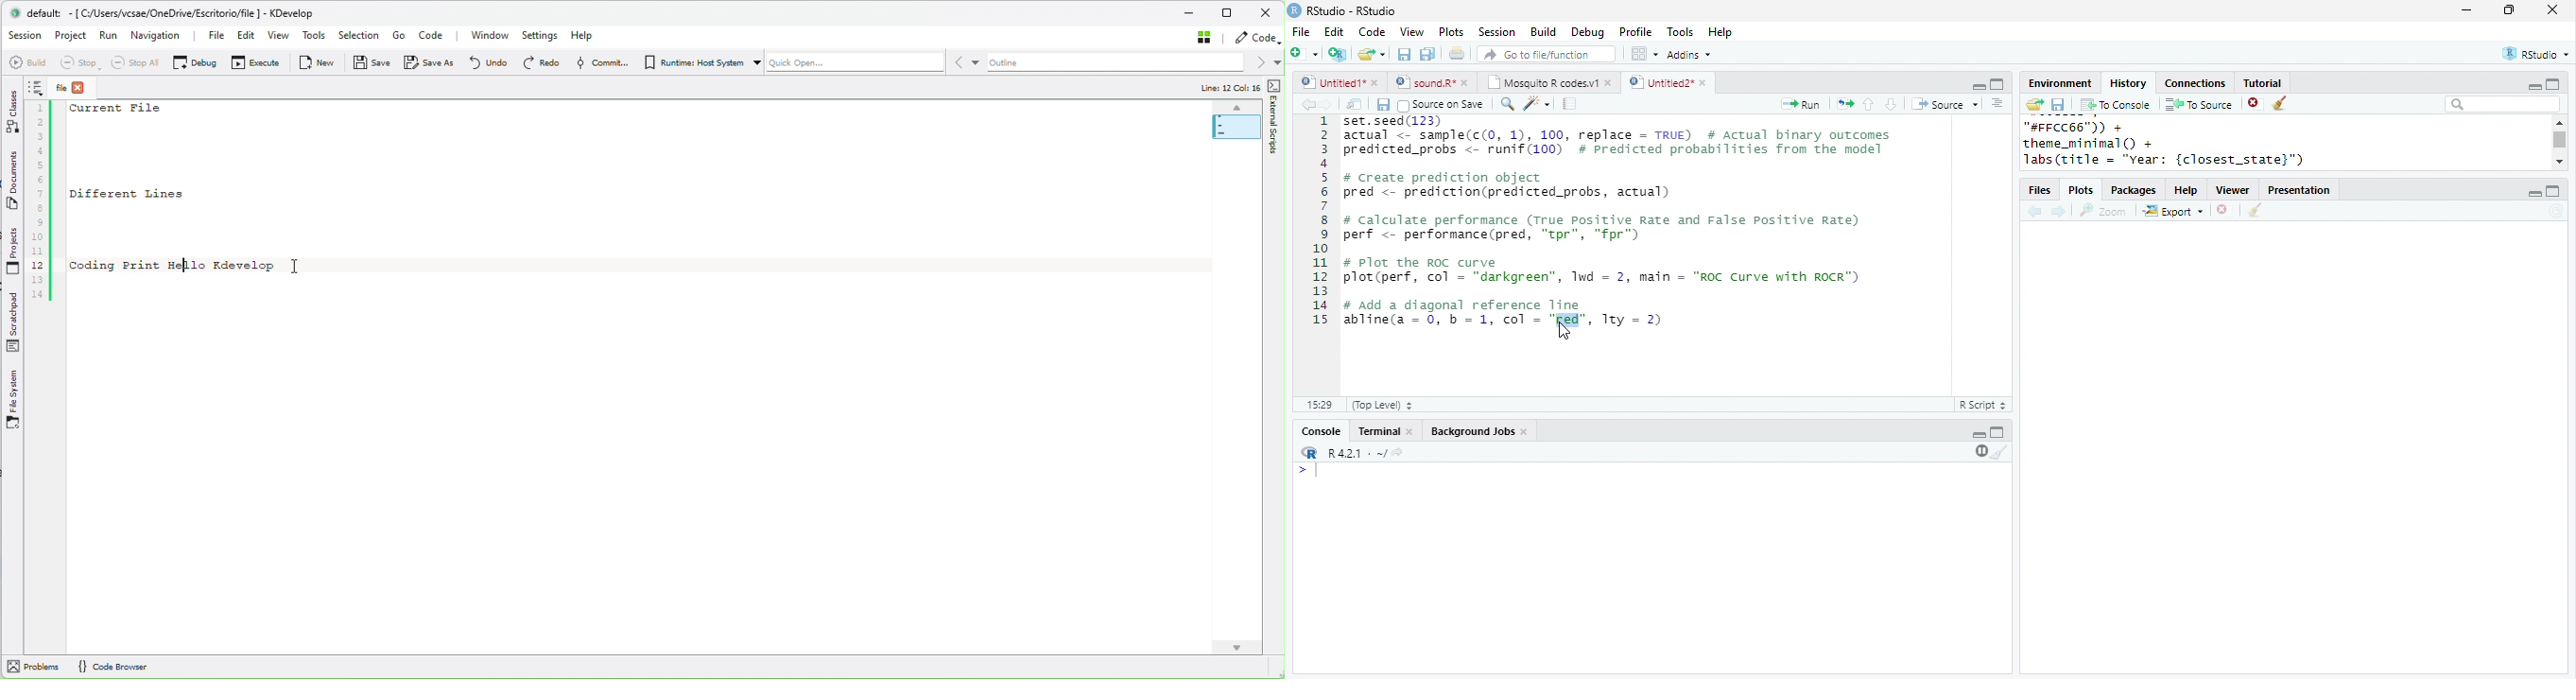 The image size is (2576, 700). Describe the element at coordinates (1643, 54) in the screenshot. I see `options` at that location.